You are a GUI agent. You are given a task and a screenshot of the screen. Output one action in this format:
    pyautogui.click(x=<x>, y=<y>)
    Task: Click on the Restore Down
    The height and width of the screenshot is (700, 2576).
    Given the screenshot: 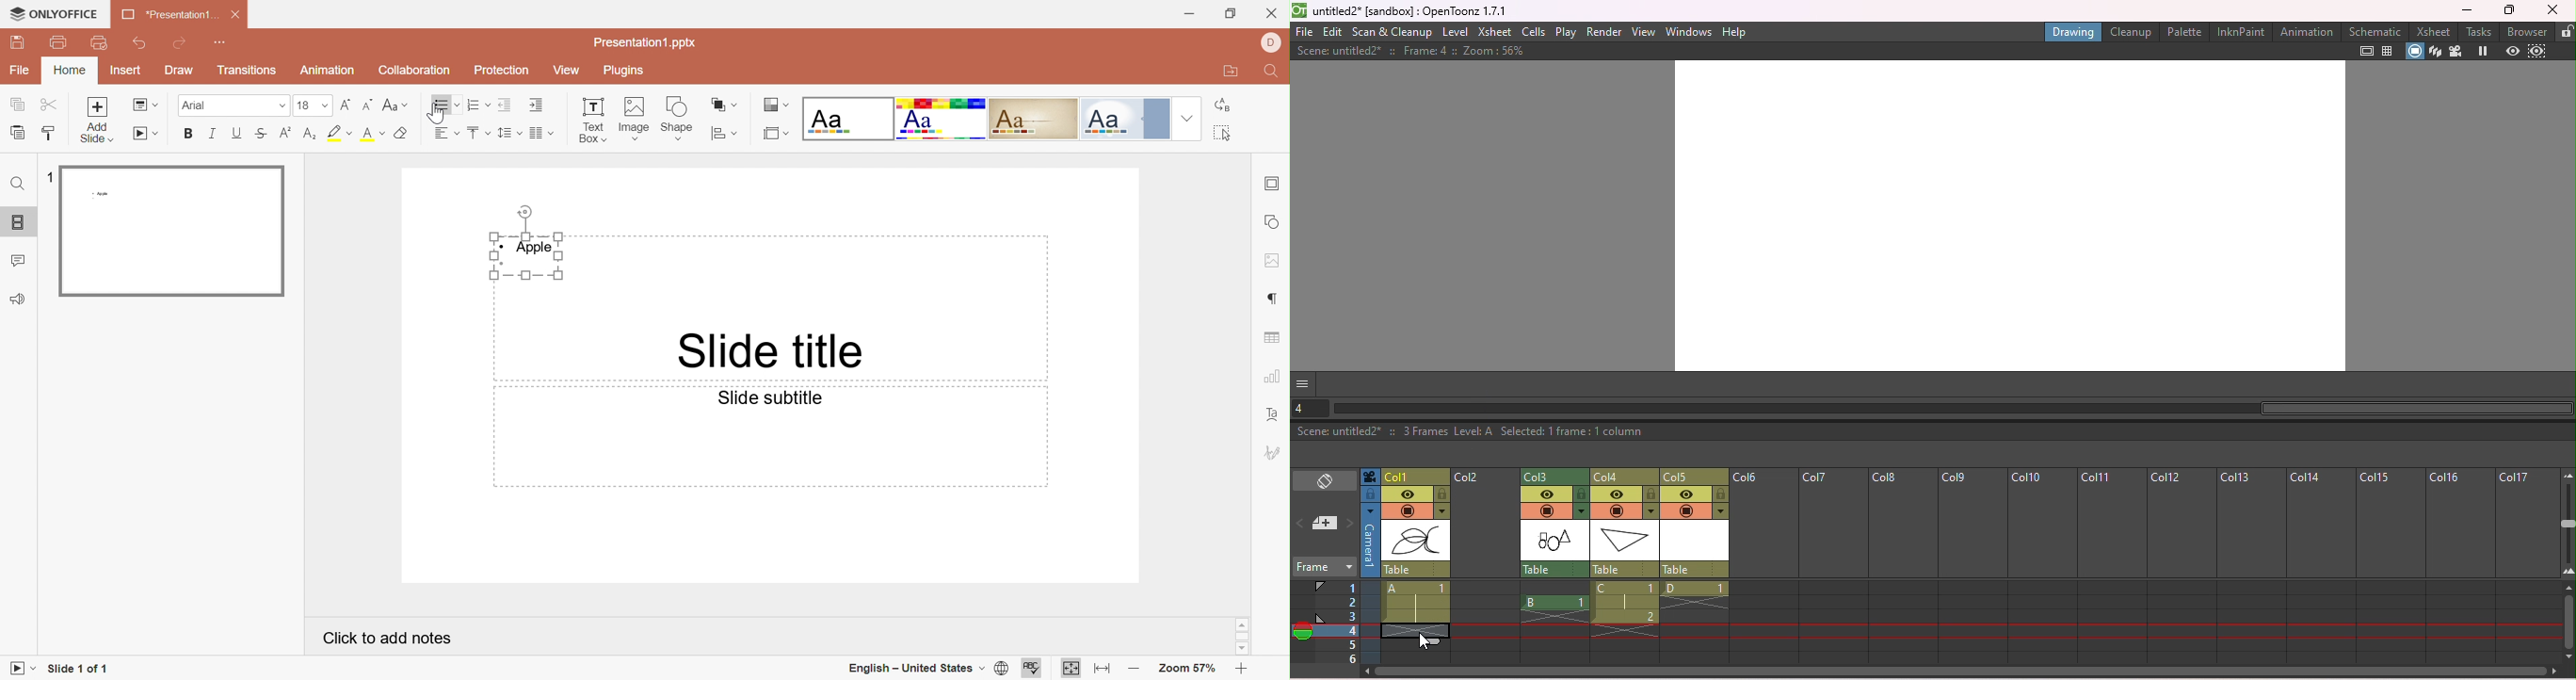 What is the action you would take?
    pyautogui.click(x=1231, y=15)
    